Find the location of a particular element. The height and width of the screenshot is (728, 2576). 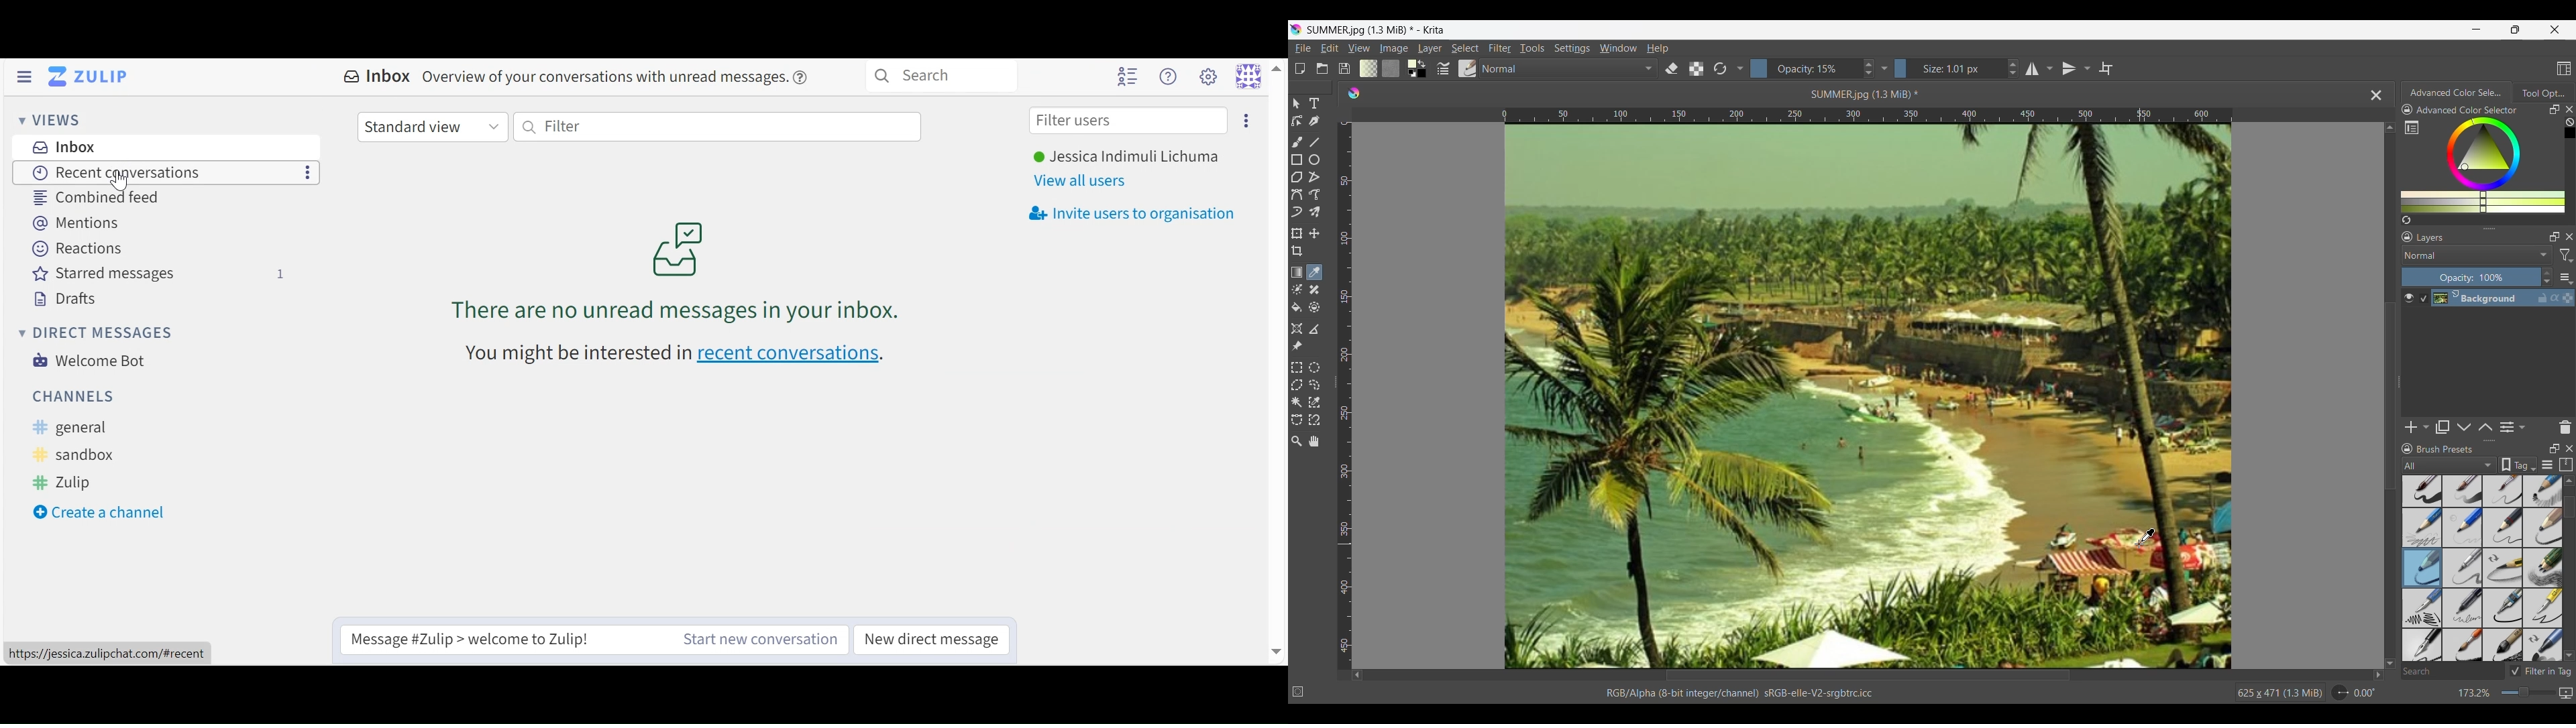

Mentions is located at coordinates (70, 224).